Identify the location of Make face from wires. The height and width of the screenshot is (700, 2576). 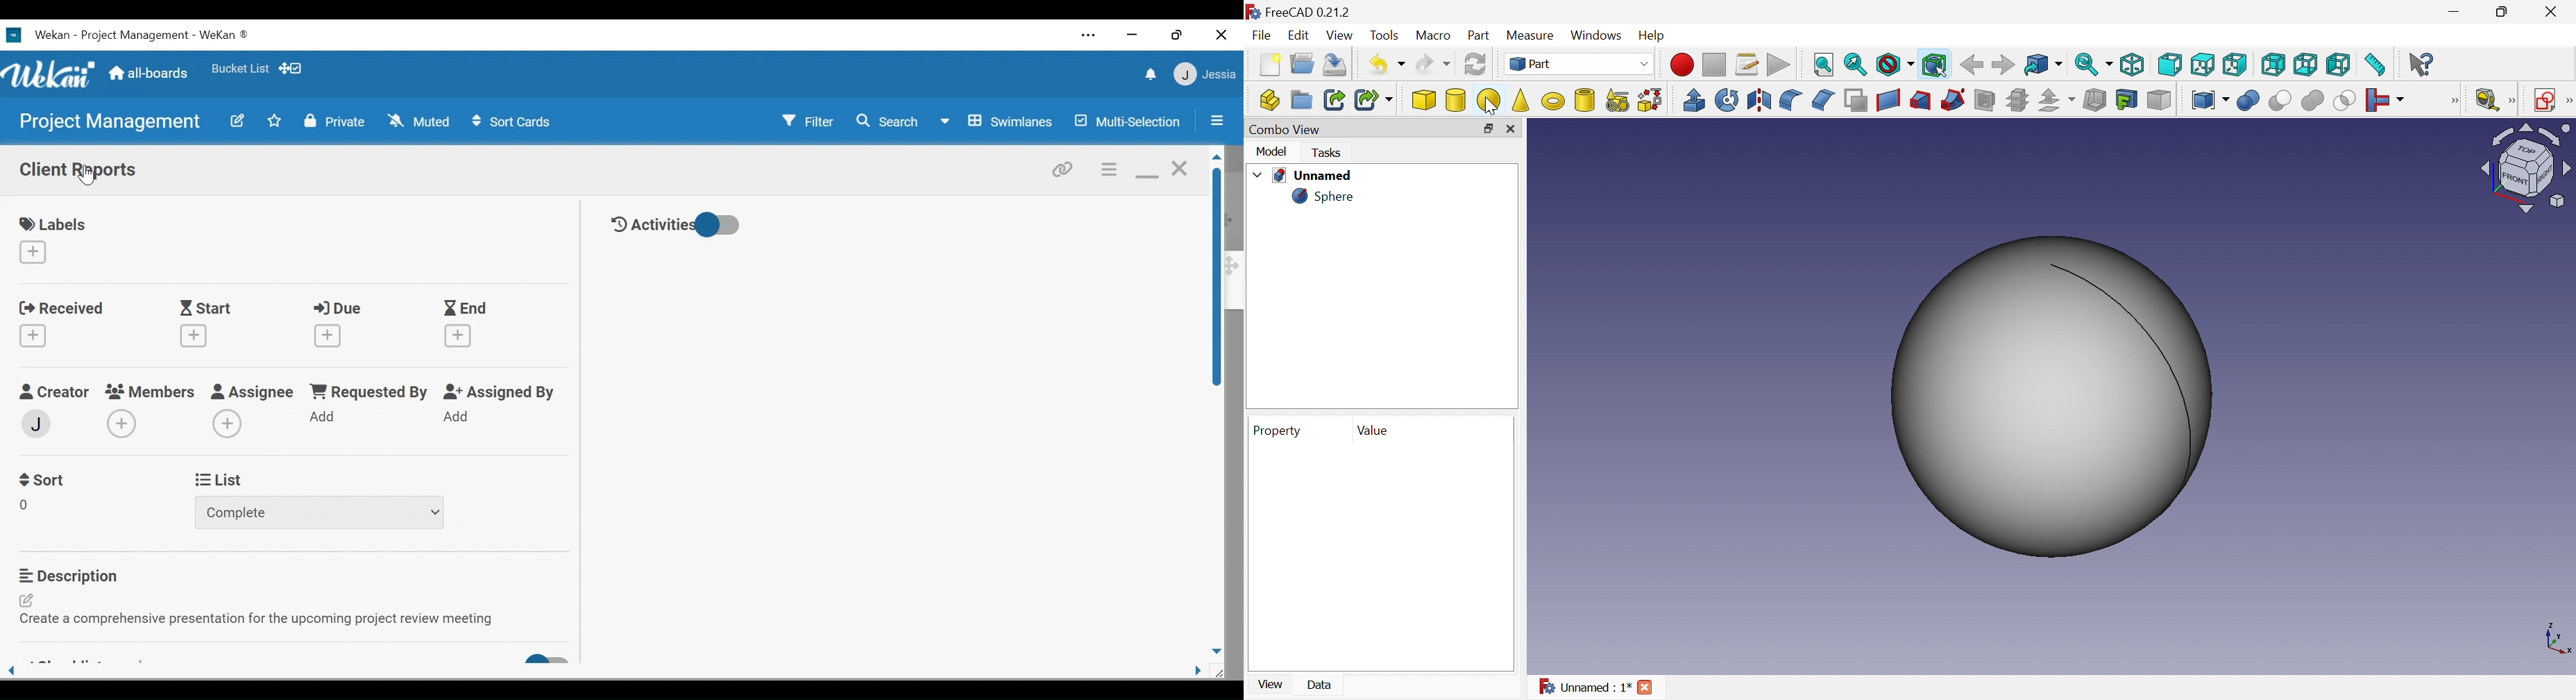
(1856, 99).